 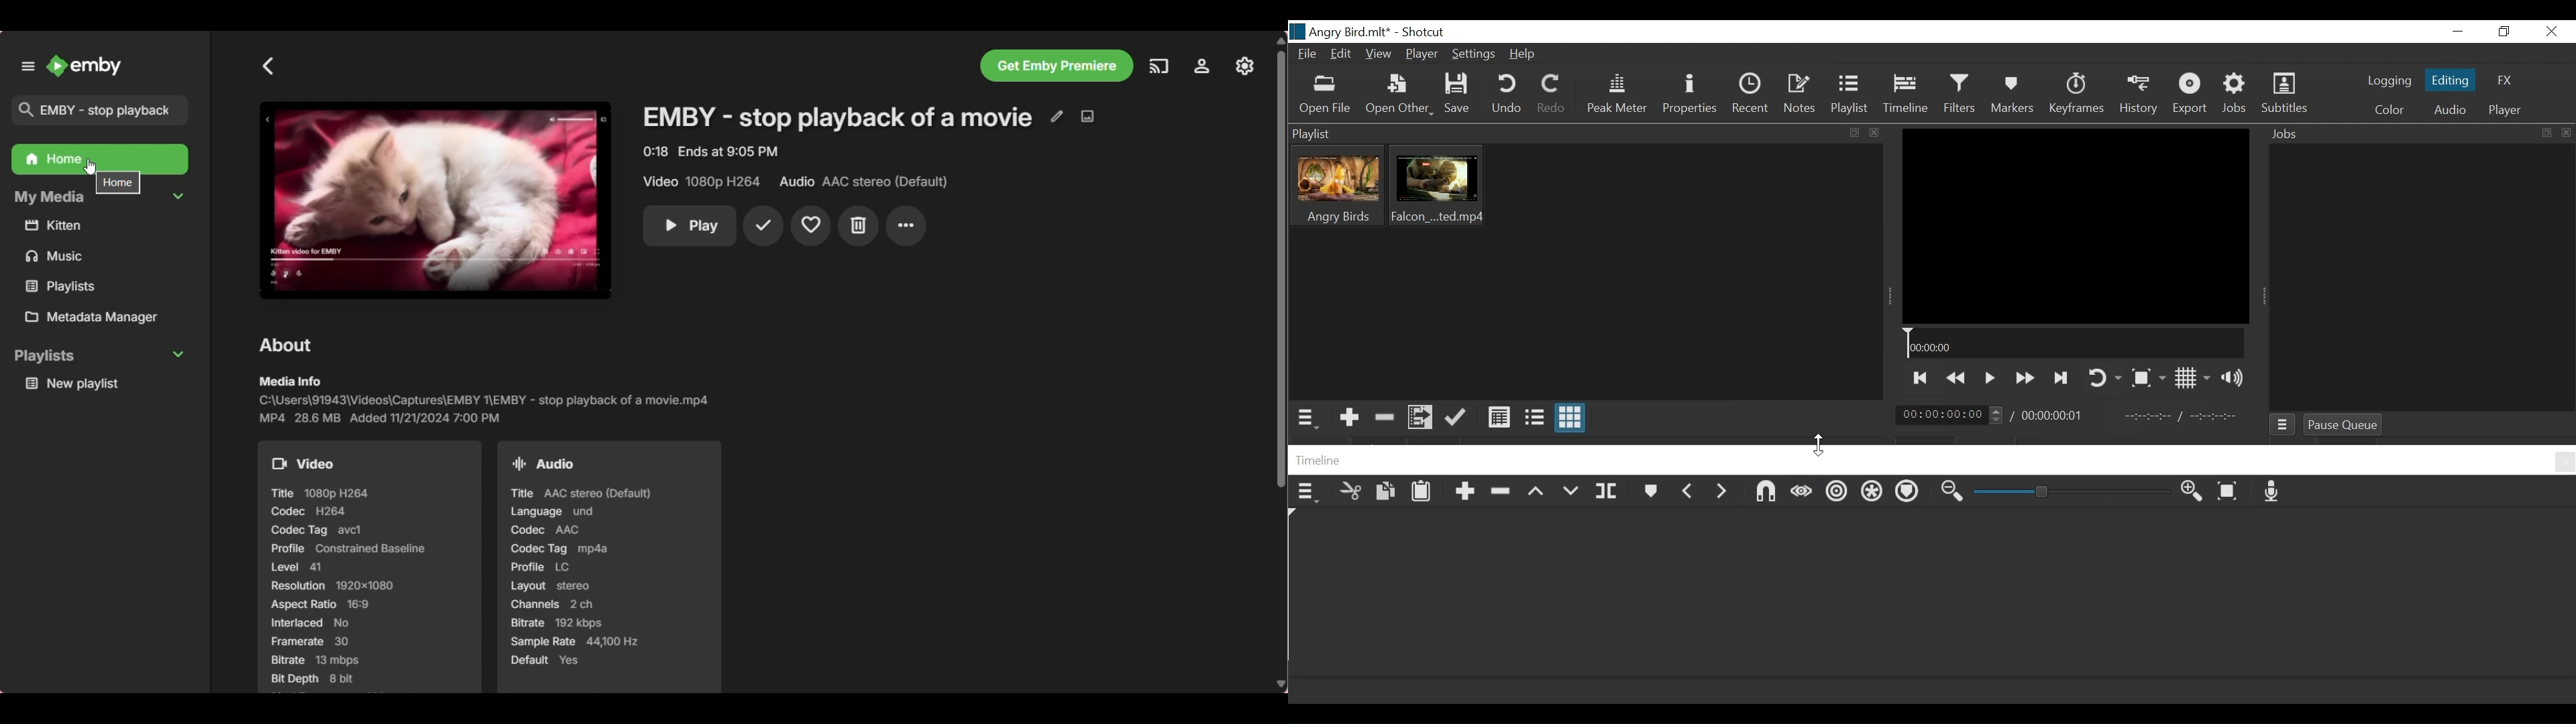 What do you see at coordinates (2502, 80) in the screenshot?
I see `FX` at bounding box center [2502, 80].